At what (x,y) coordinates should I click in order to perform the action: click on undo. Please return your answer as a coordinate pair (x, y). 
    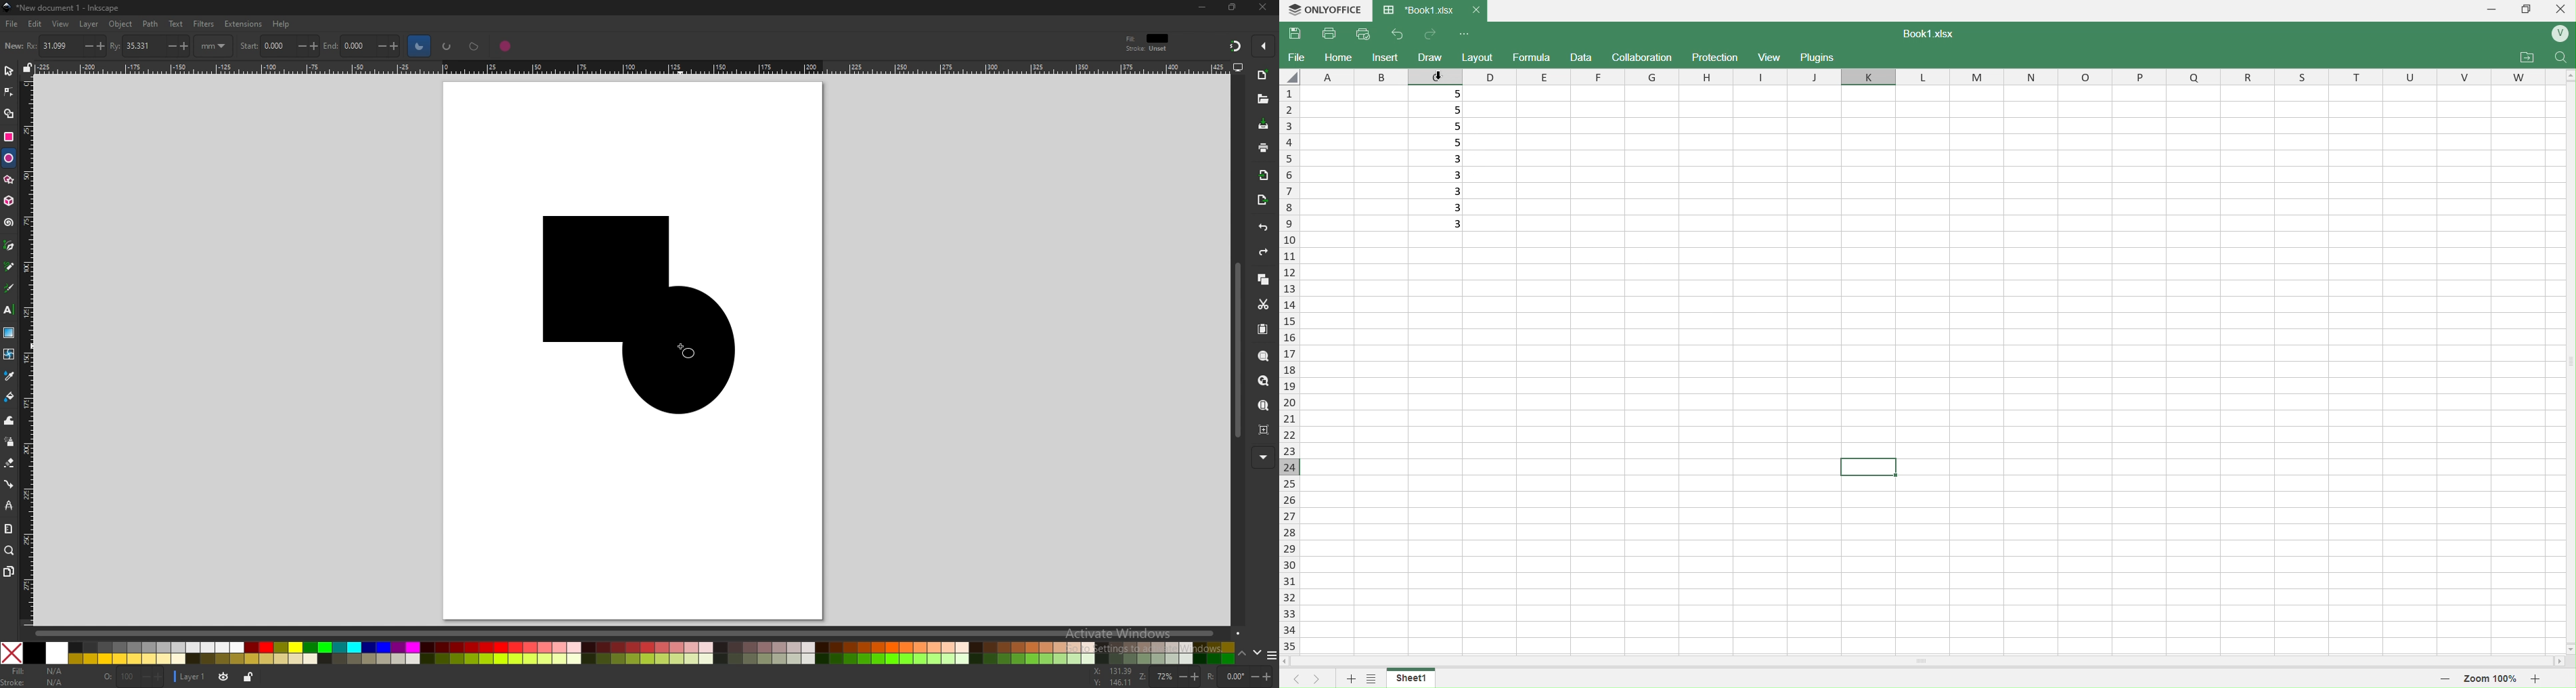
    Looking at the image, I should click on (1262, 228).